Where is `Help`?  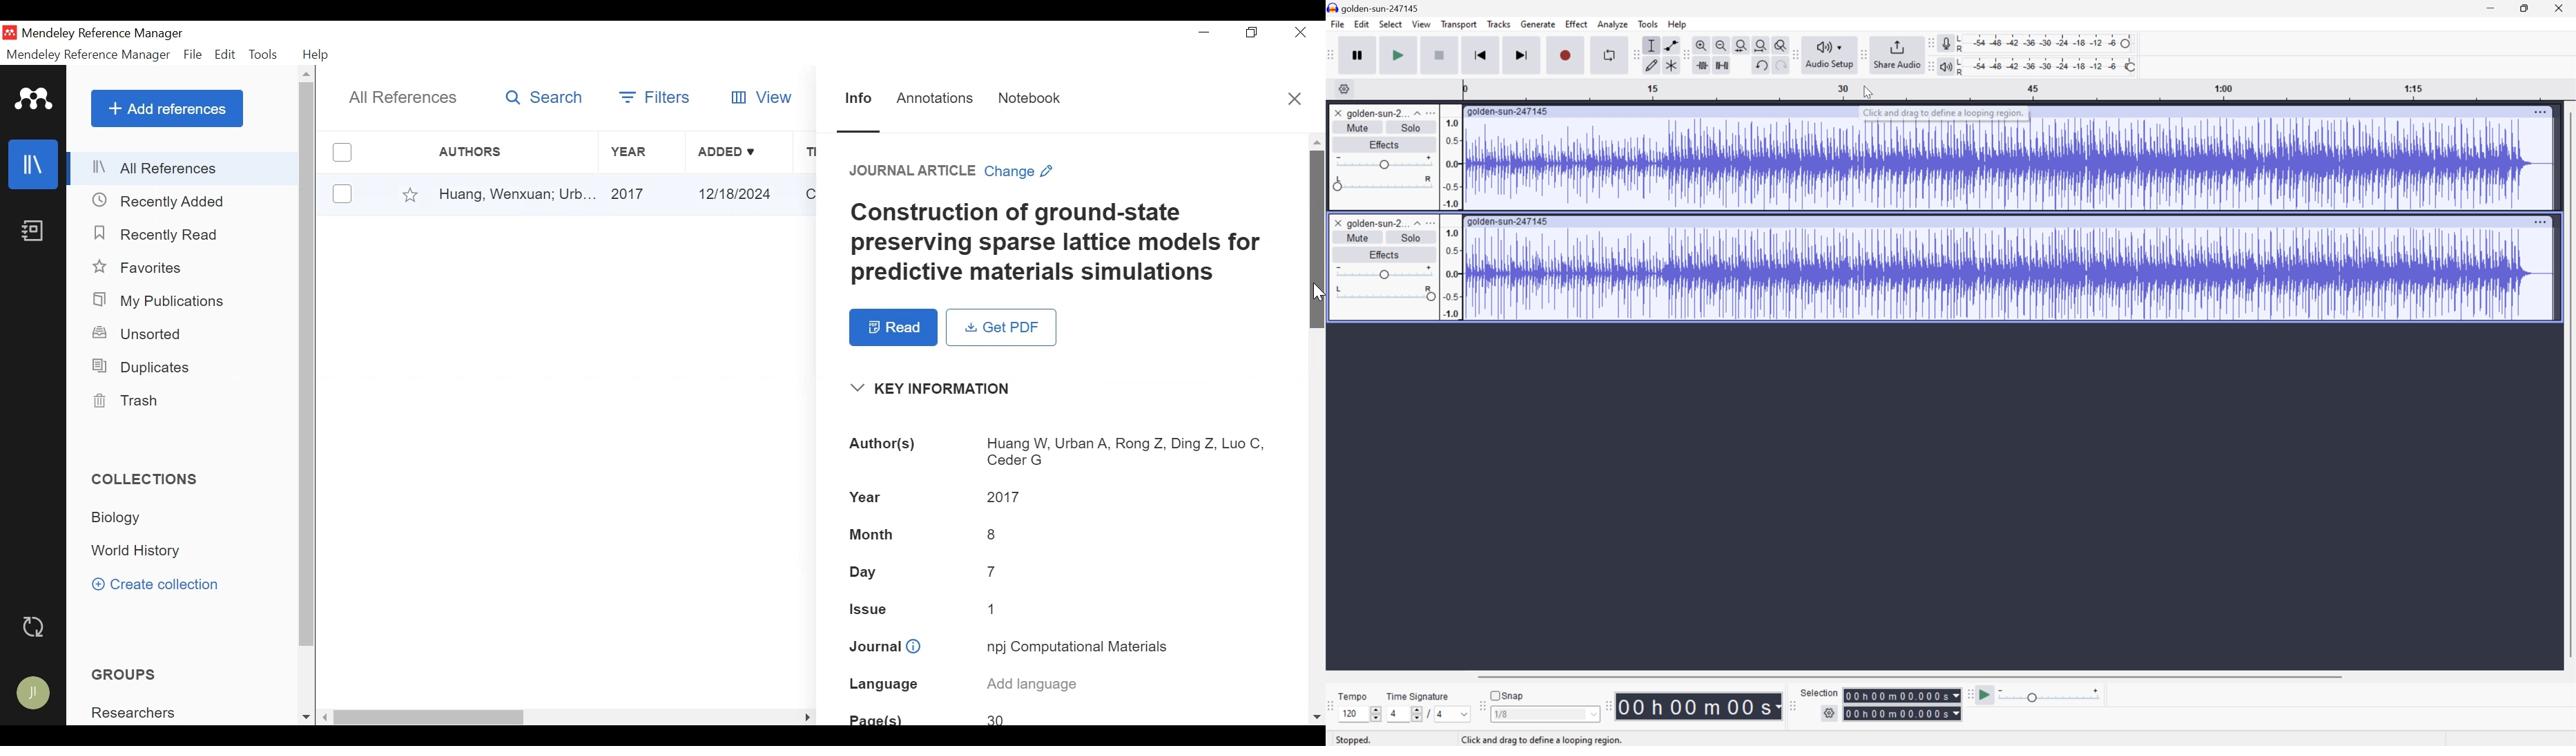
Help is located at coordinates (1678, 24).